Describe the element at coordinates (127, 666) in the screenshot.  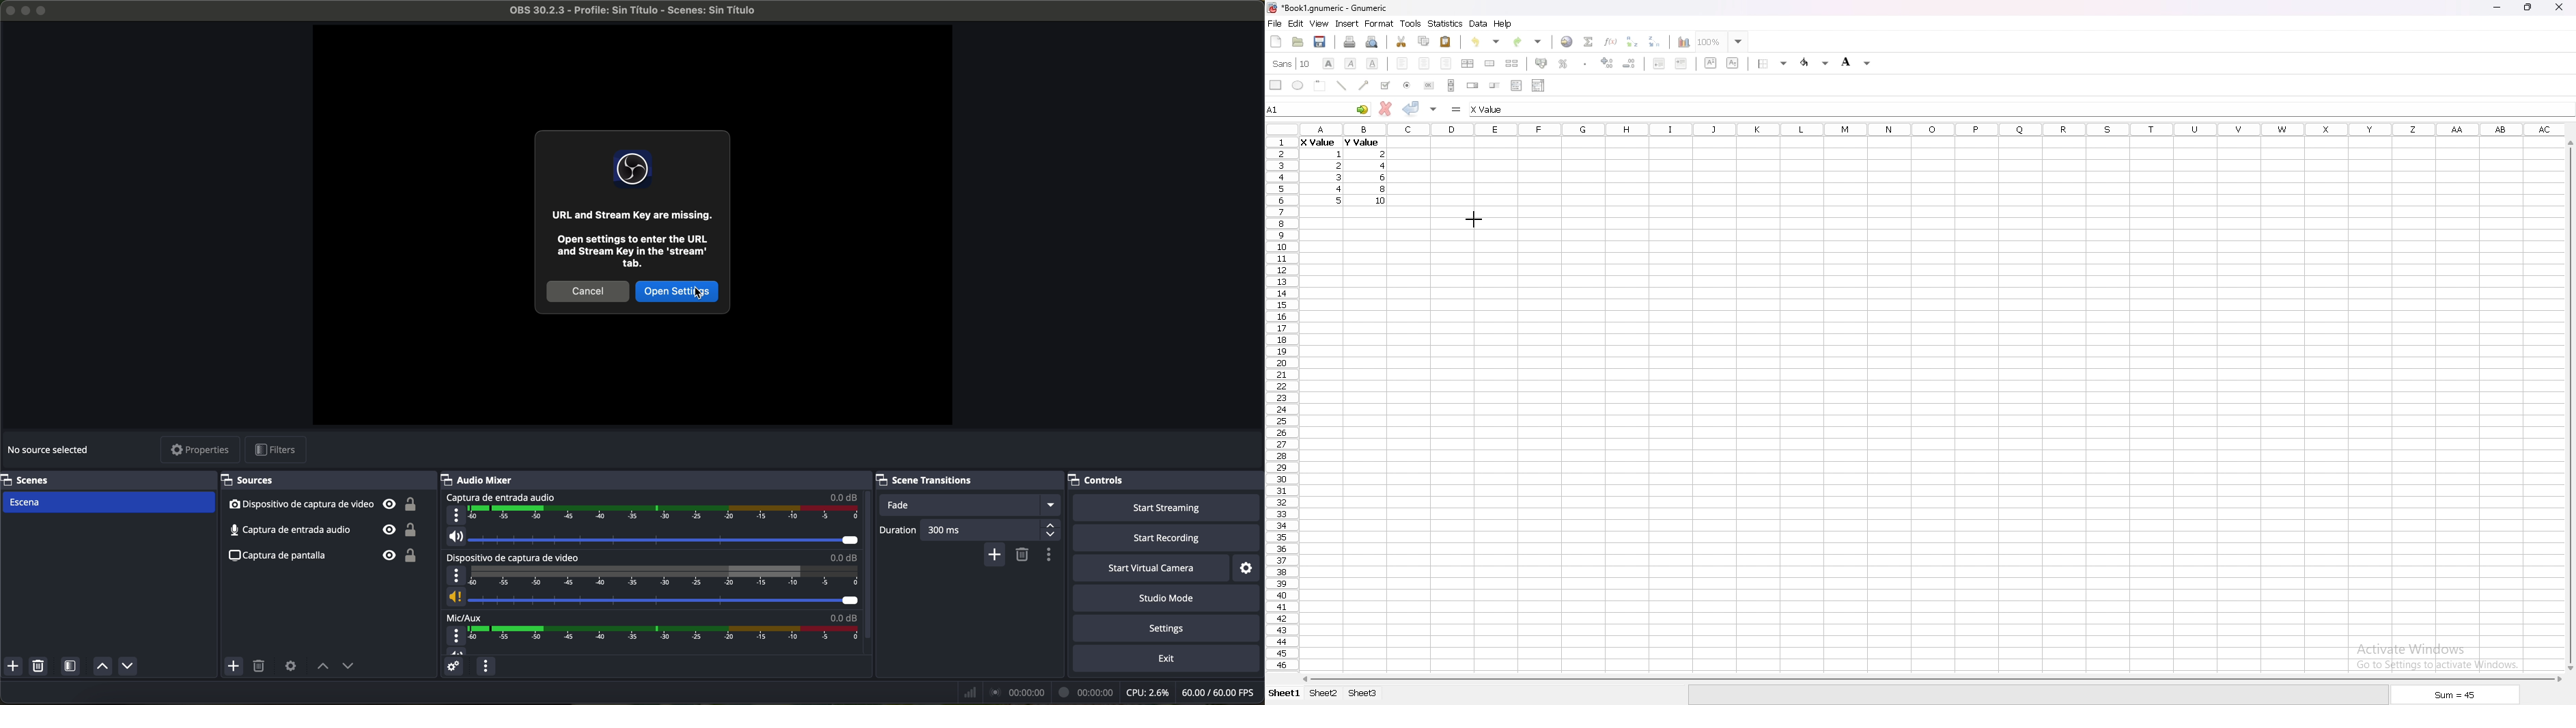
I see `move source down` at that location.